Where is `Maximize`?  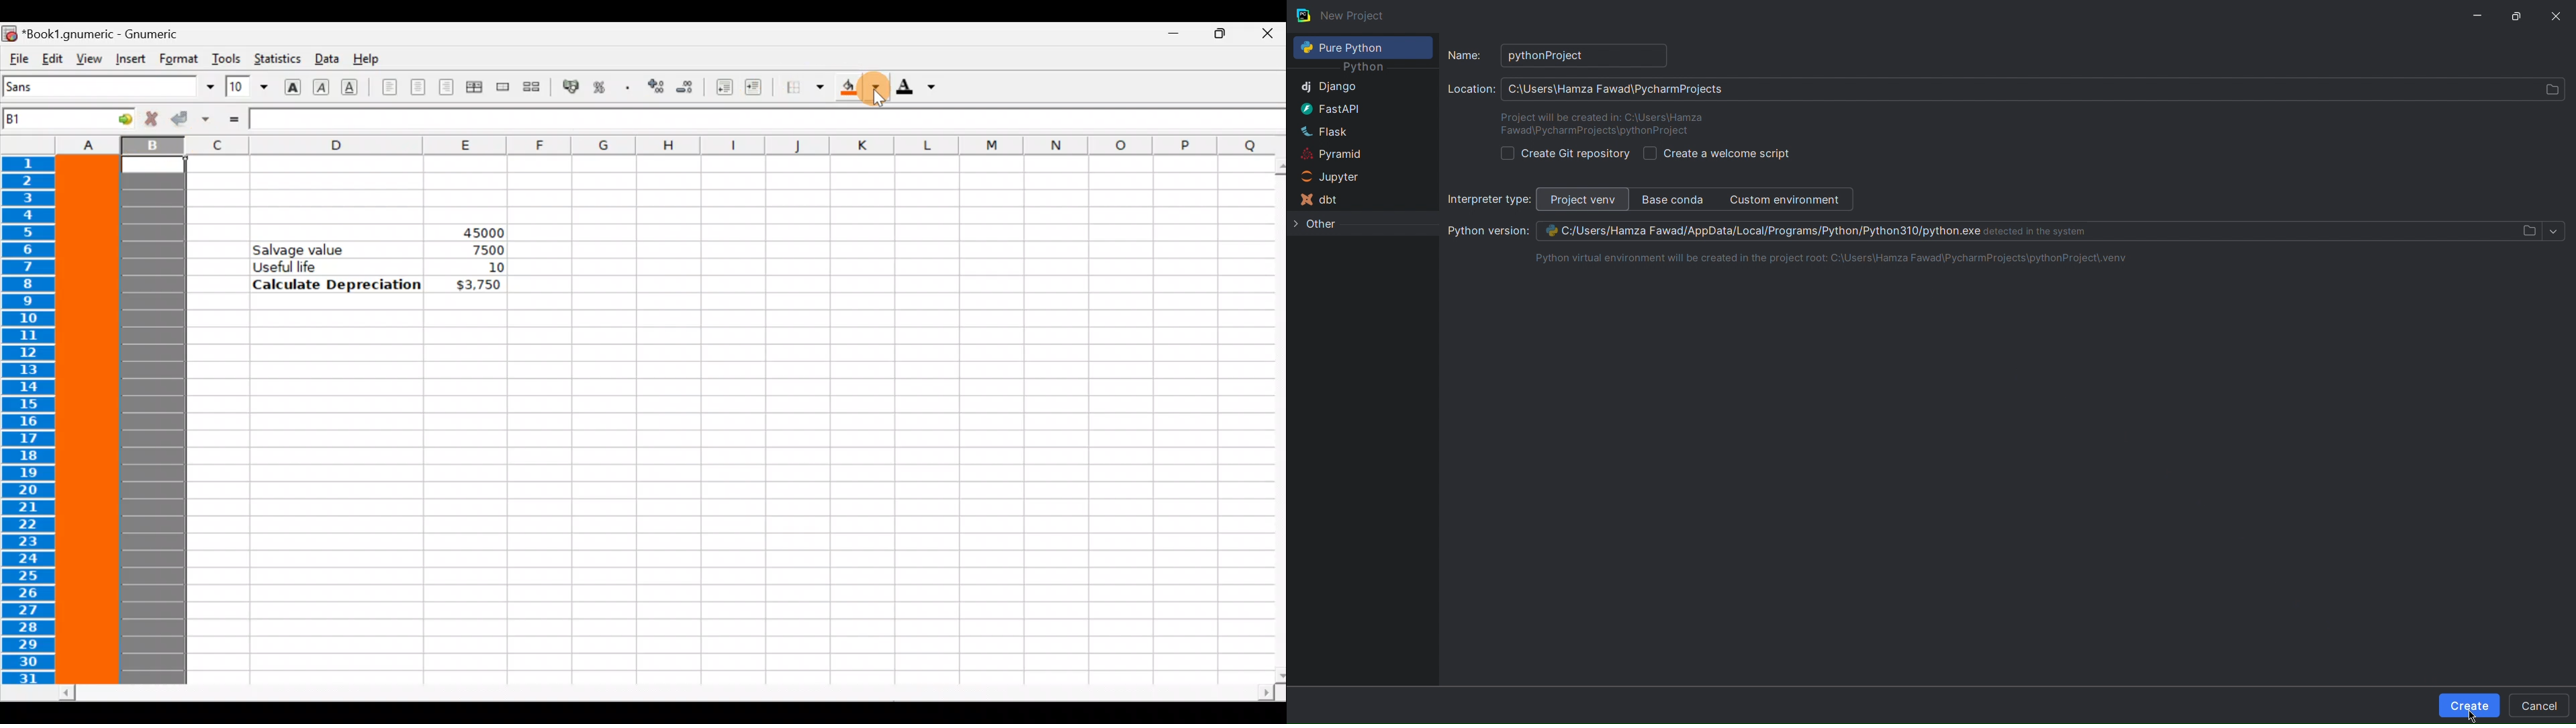 Maximize is located at coordinates (1217, 38).